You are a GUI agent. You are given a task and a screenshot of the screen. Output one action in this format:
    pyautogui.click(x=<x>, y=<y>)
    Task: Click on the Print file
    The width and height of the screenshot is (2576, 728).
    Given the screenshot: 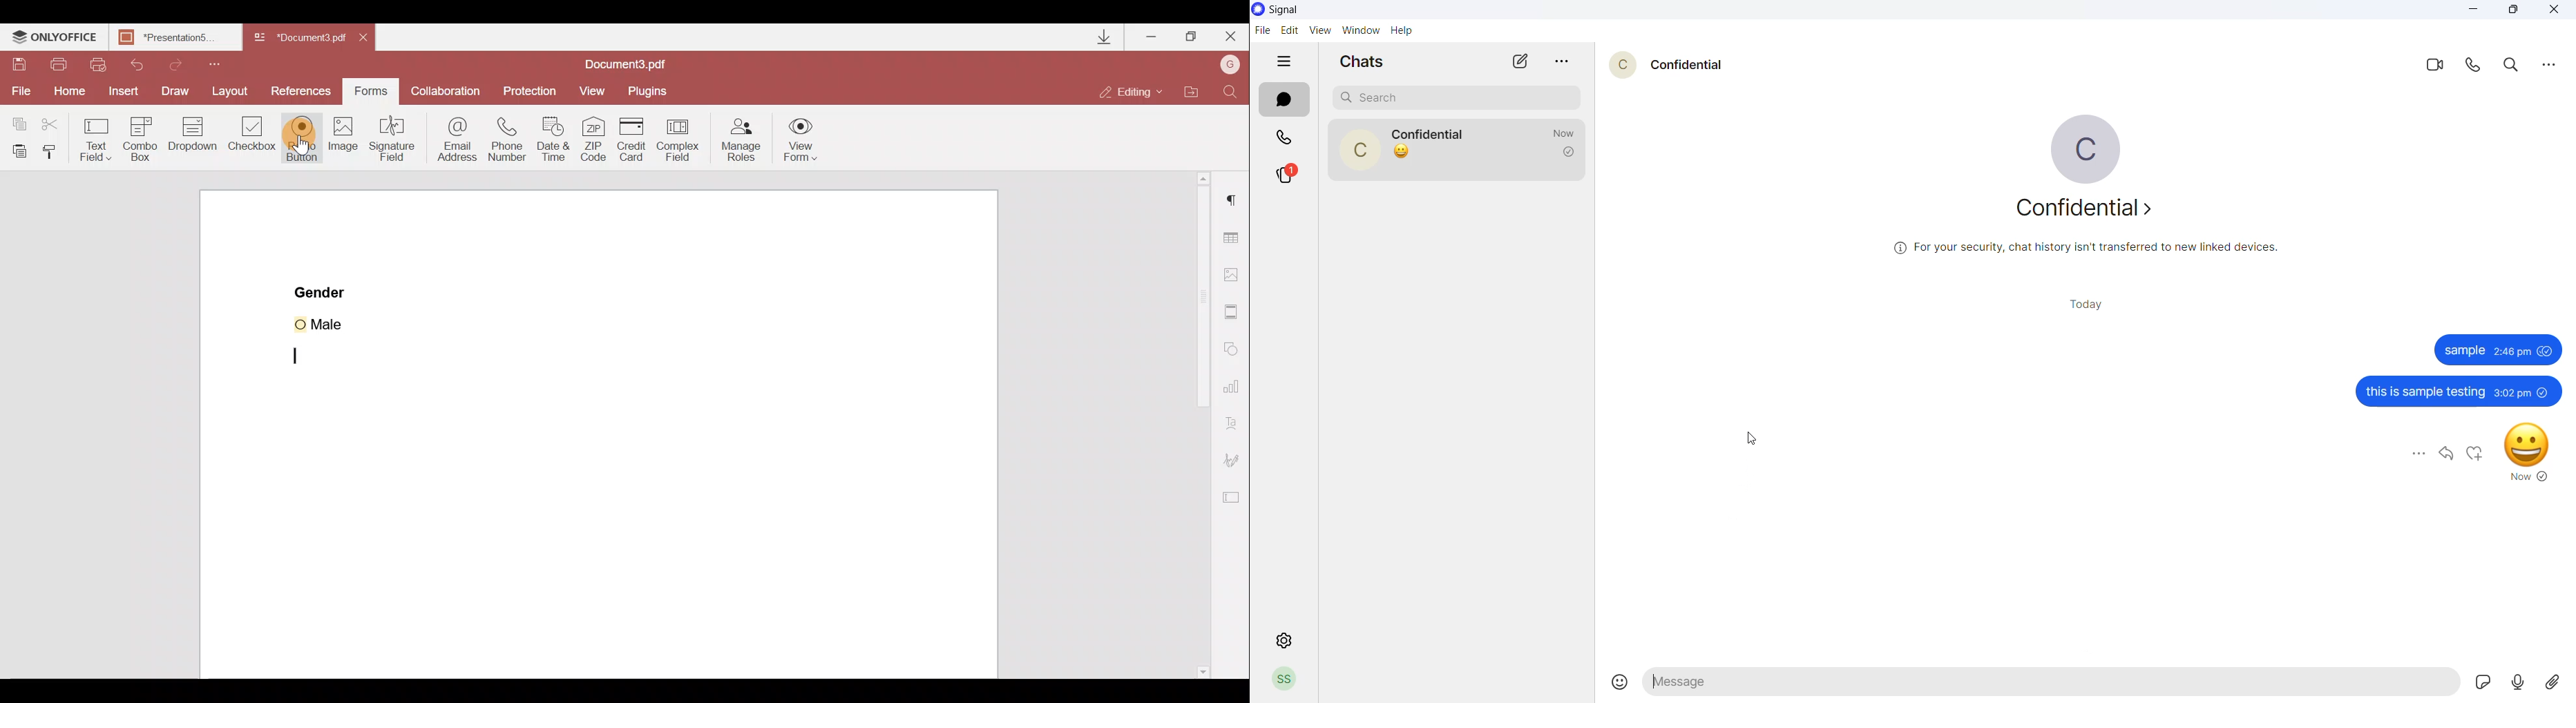 What is the action you would take?
    pyautogui.click(x=60, y=63)
    